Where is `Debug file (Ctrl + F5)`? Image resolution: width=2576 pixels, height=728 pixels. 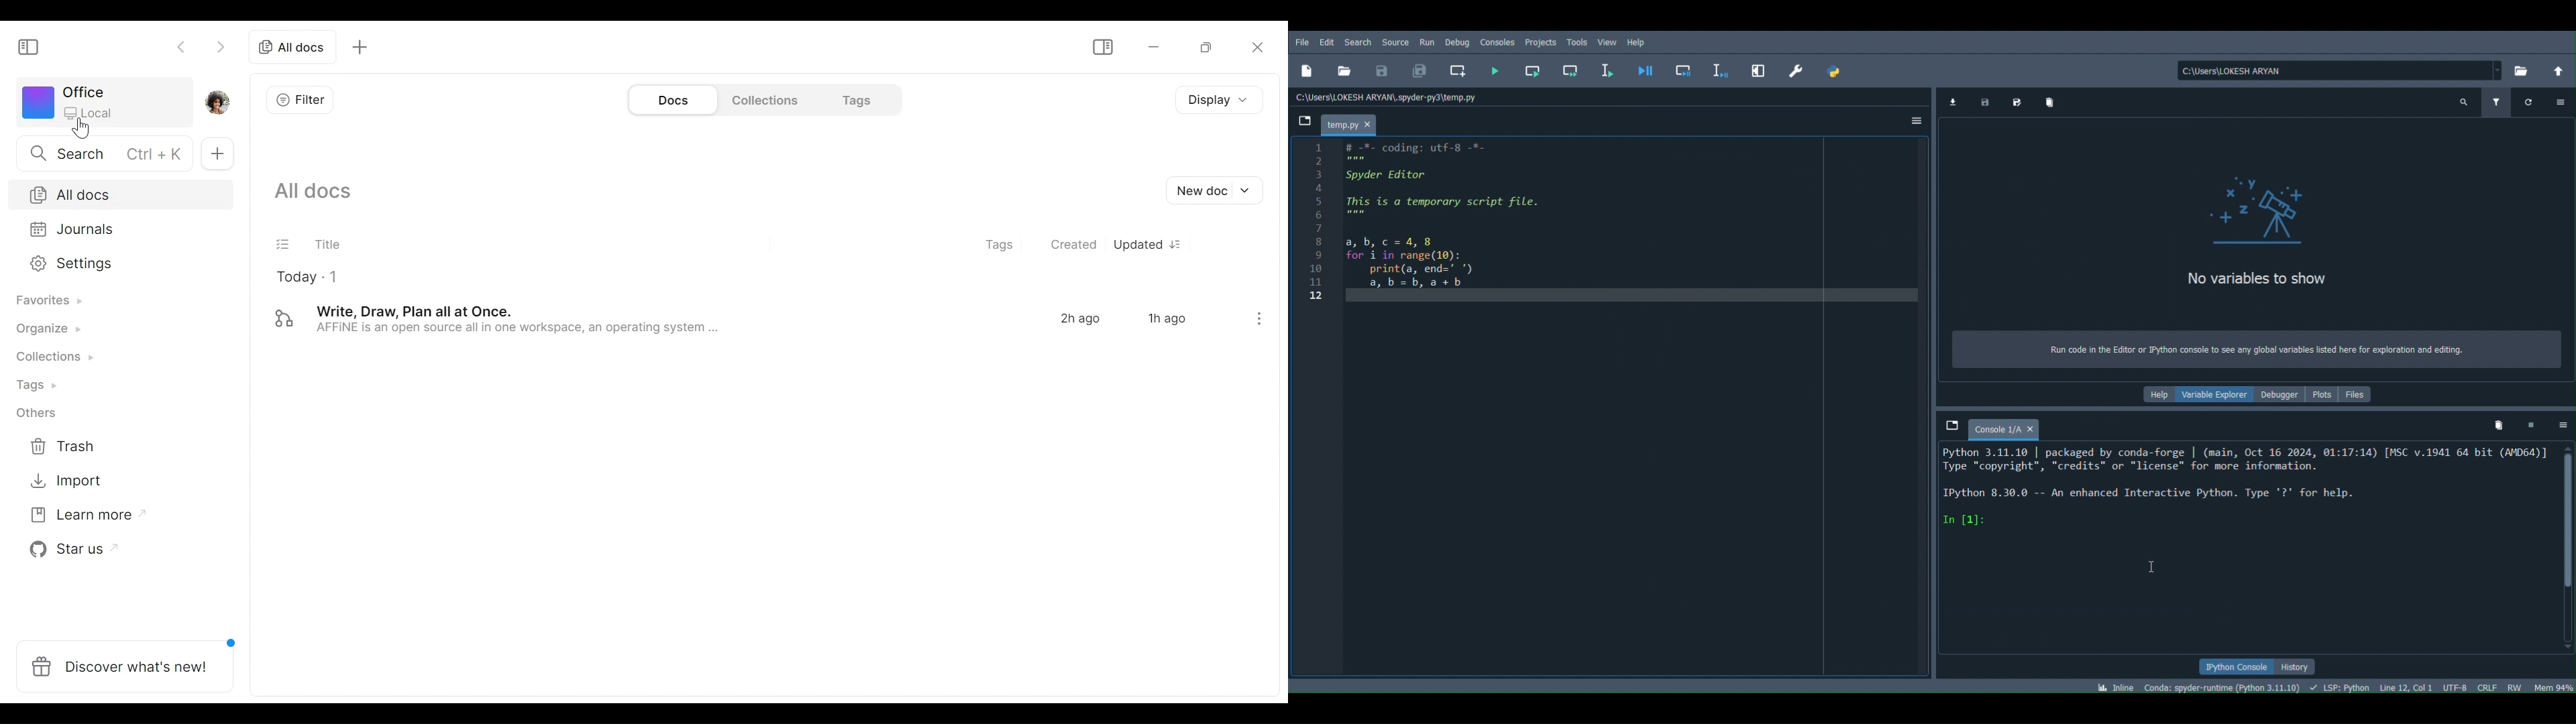 Debug file (Ctrl + F5) is located at coordinates (1645, 72).